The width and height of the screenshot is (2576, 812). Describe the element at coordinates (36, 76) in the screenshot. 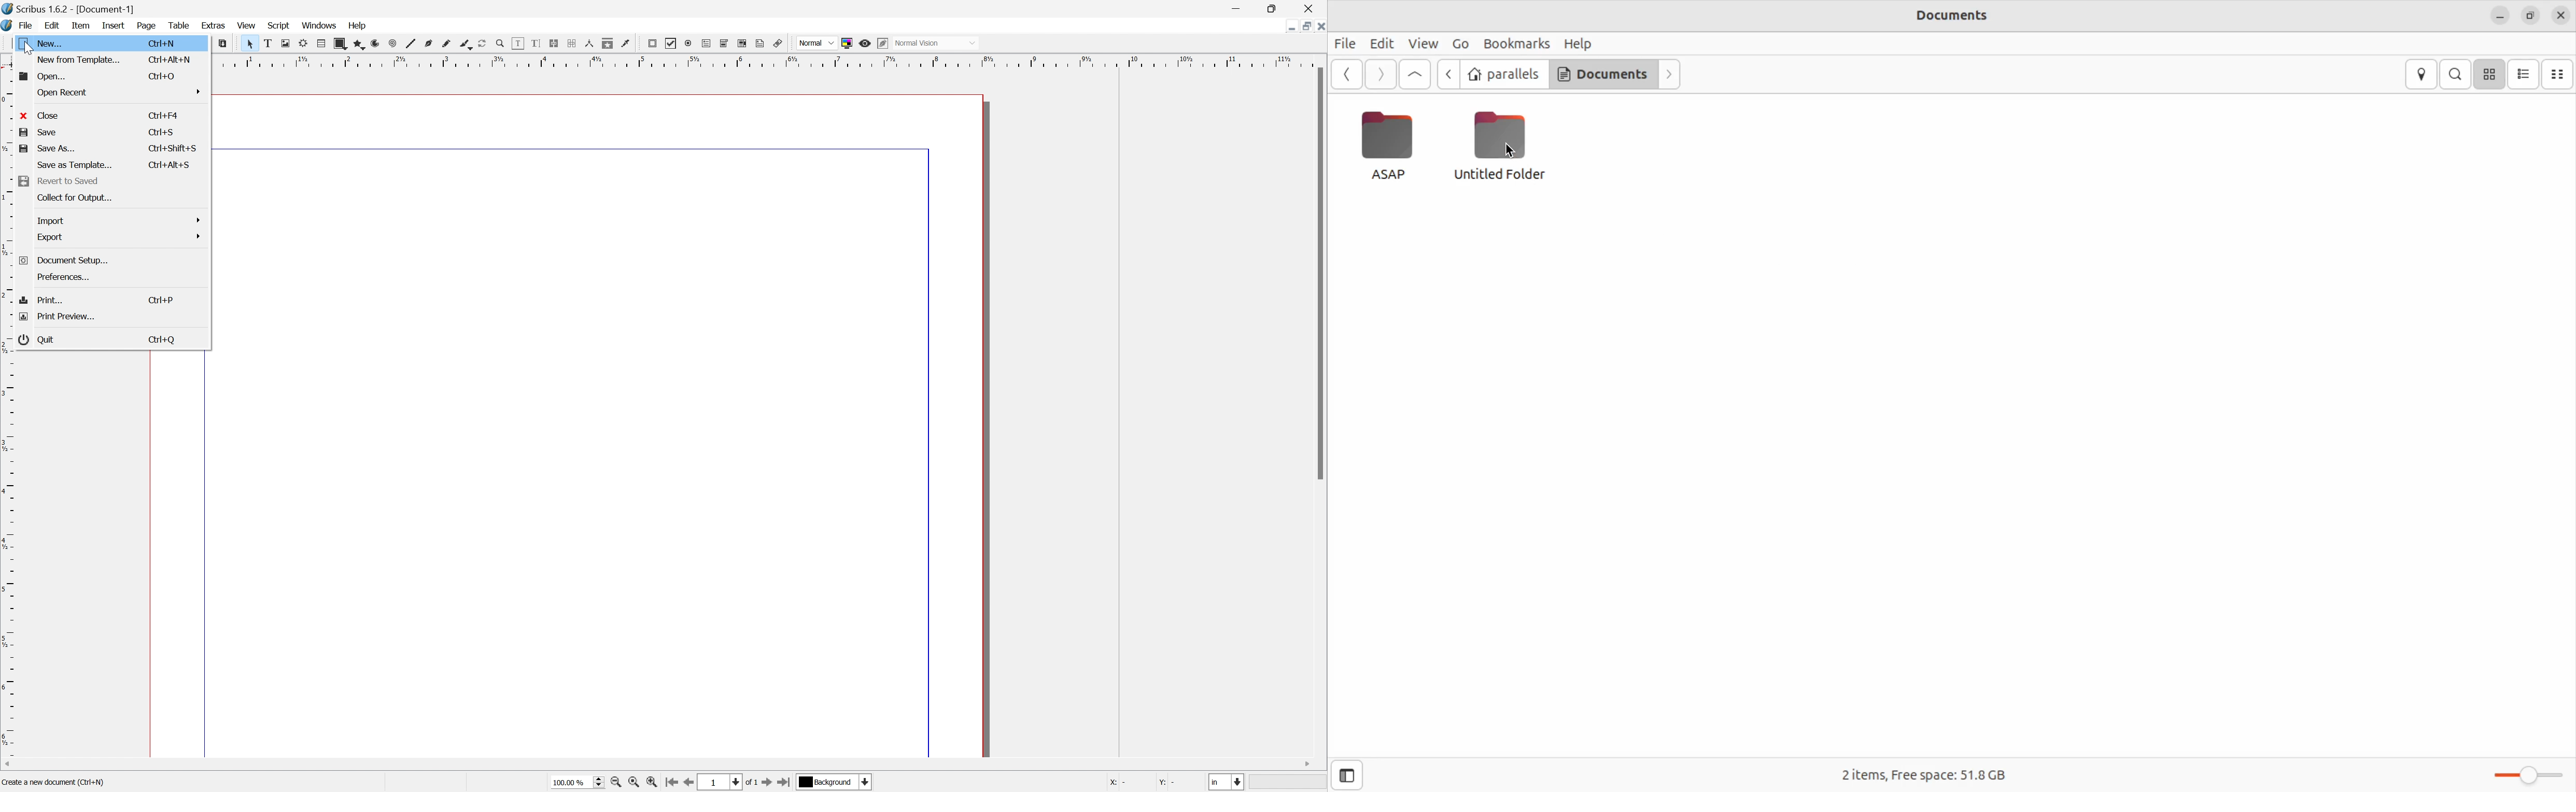

I see `open` at that location.